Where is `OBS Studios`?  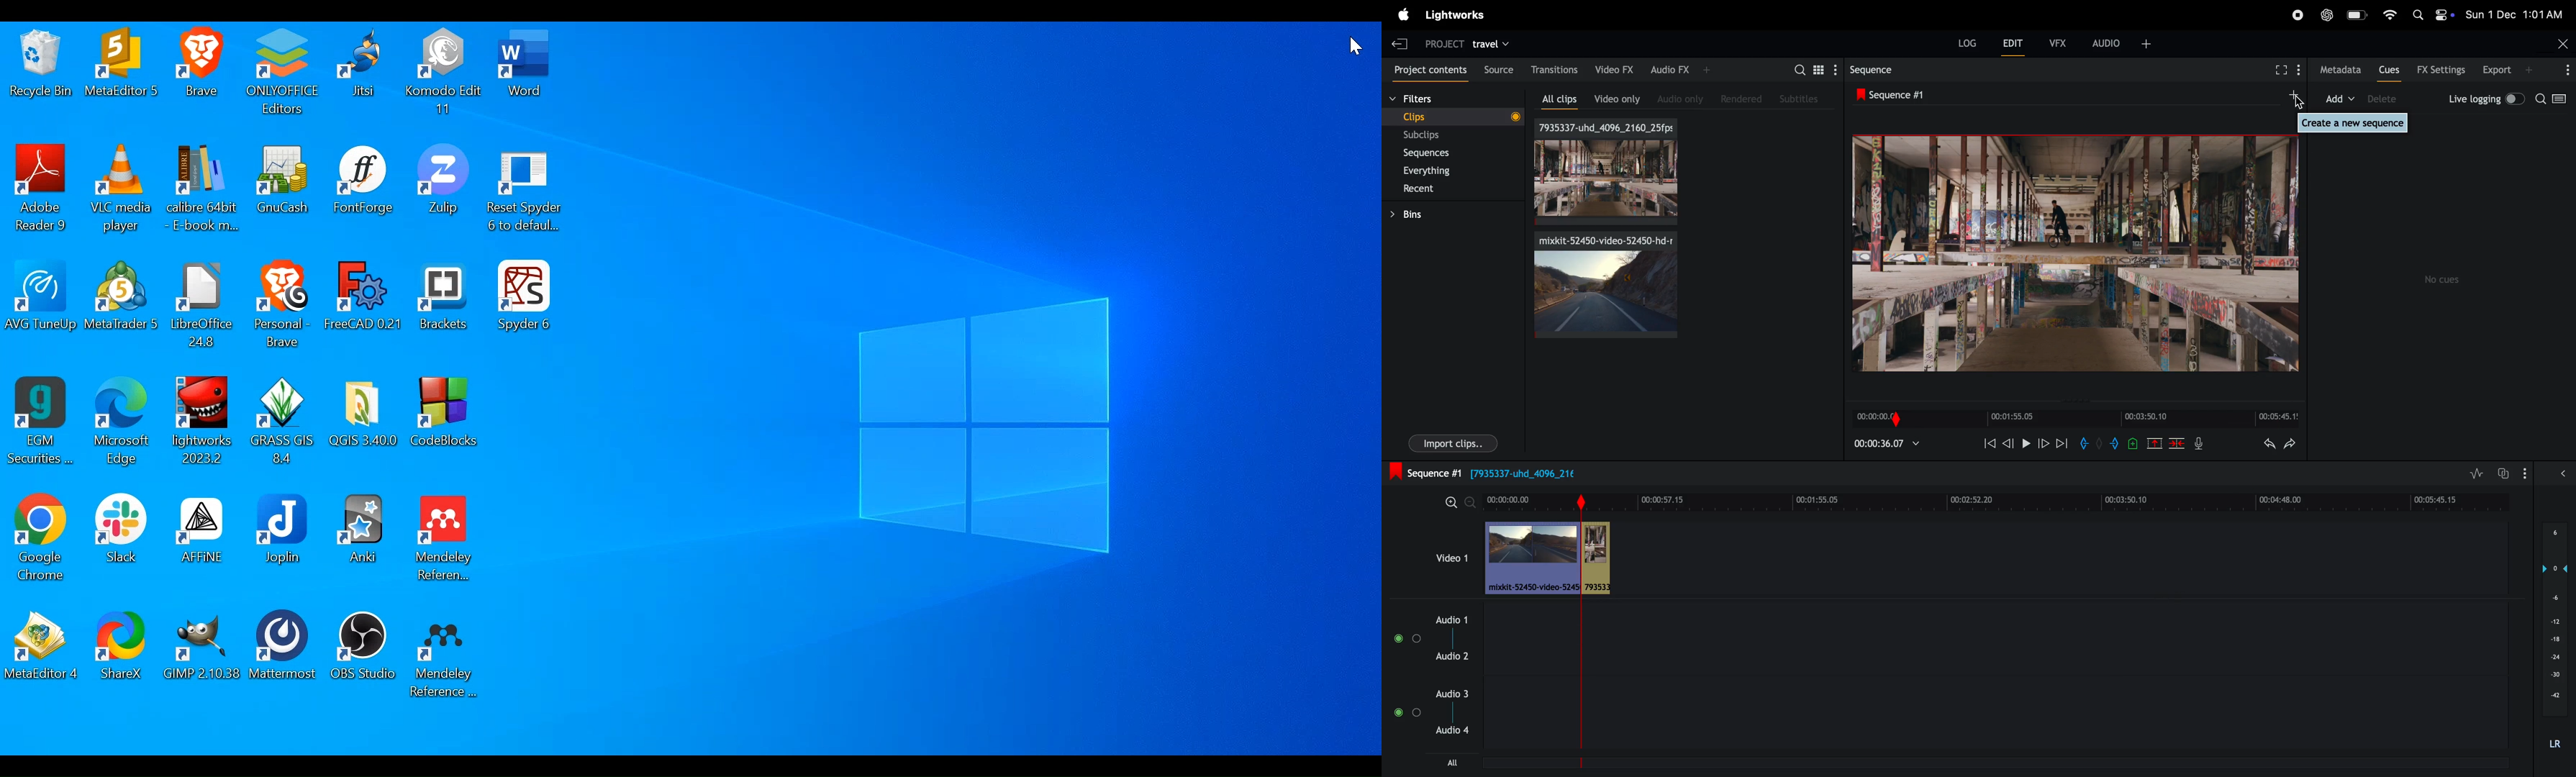 OBS Studios is located at coordinates (363, 653).